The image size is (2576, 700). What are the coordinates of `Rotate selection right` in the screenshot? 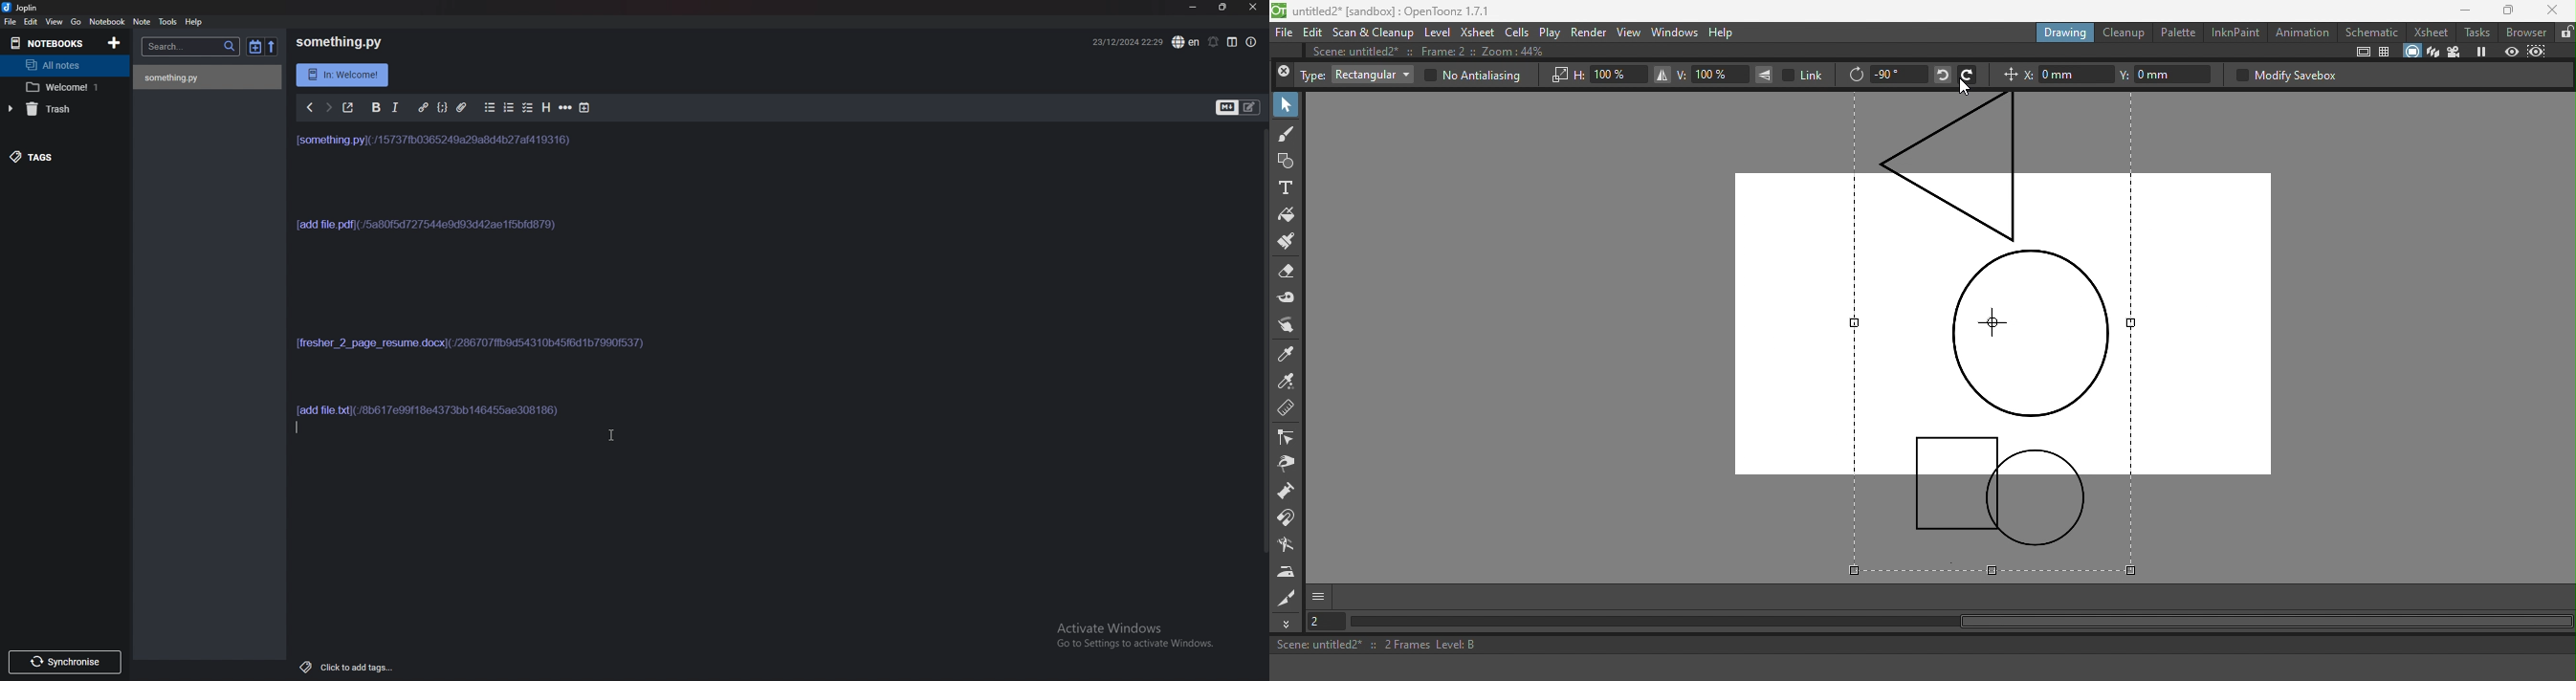 It's located at (1968, 74).